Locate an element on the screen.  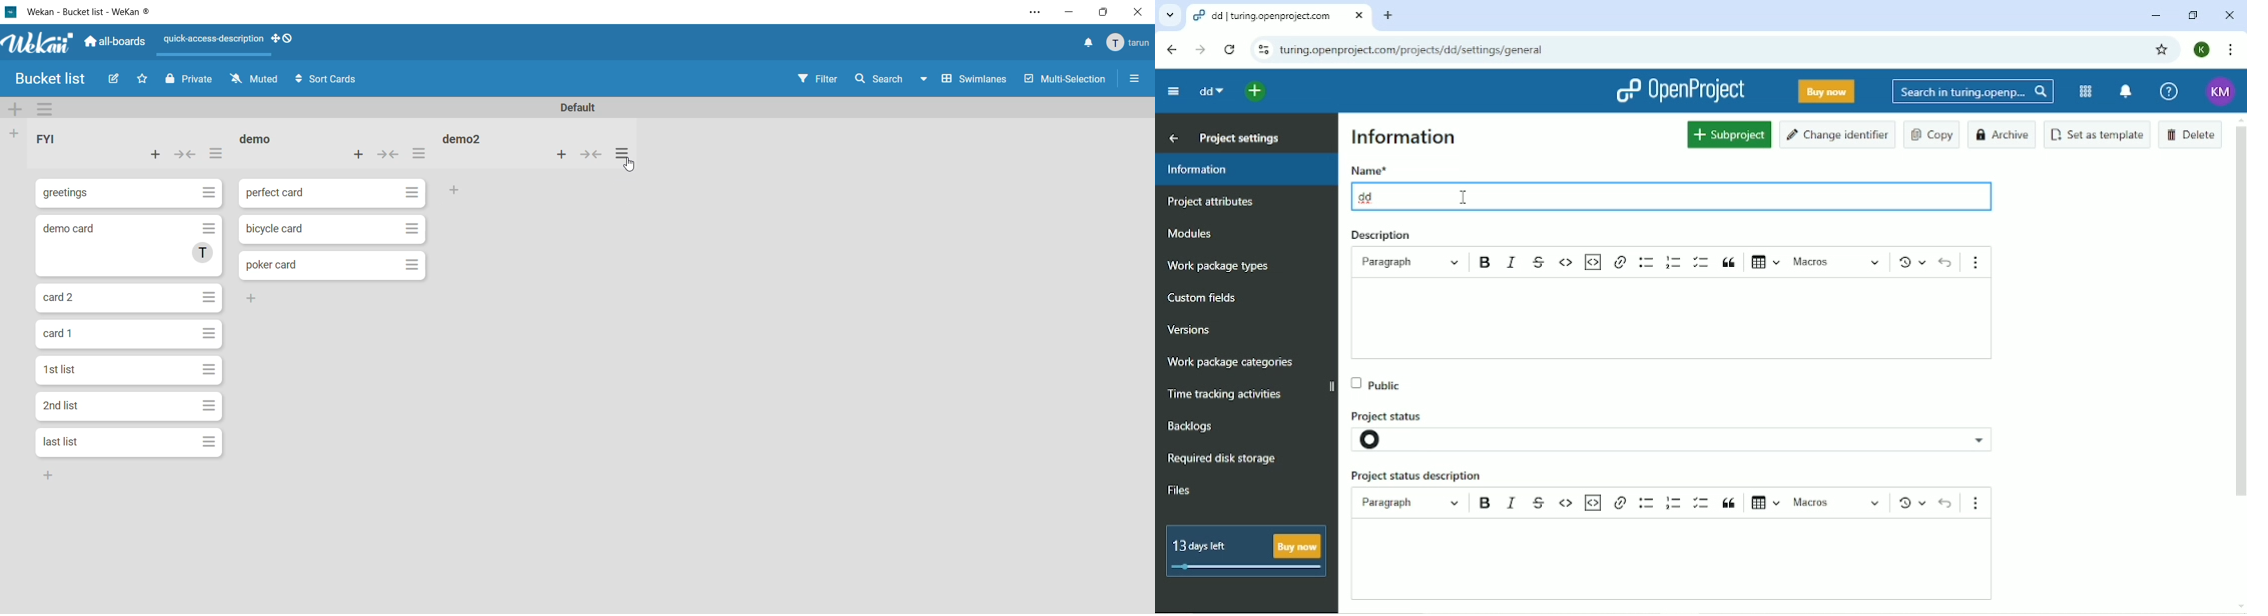
Block quote is located at coordinates (1730, 263).